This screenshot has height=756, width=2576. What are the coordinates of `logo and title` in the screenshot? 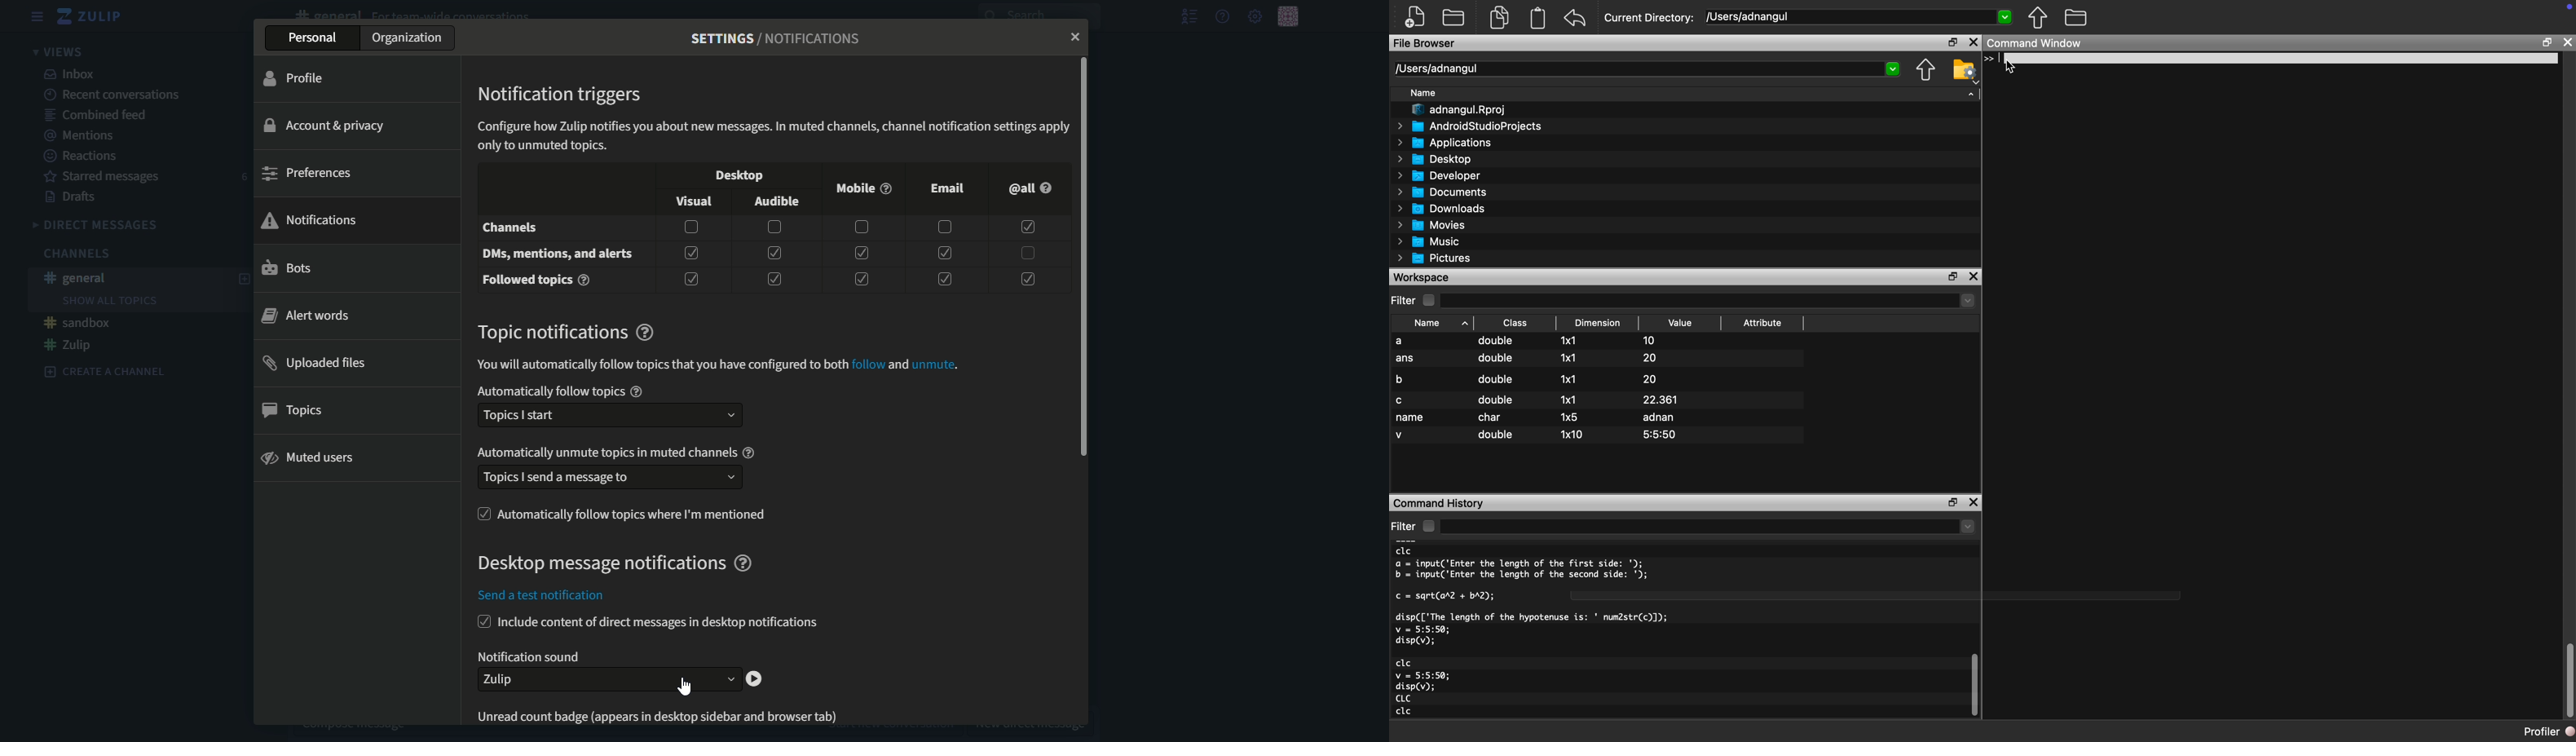 It's located at (91, 16).